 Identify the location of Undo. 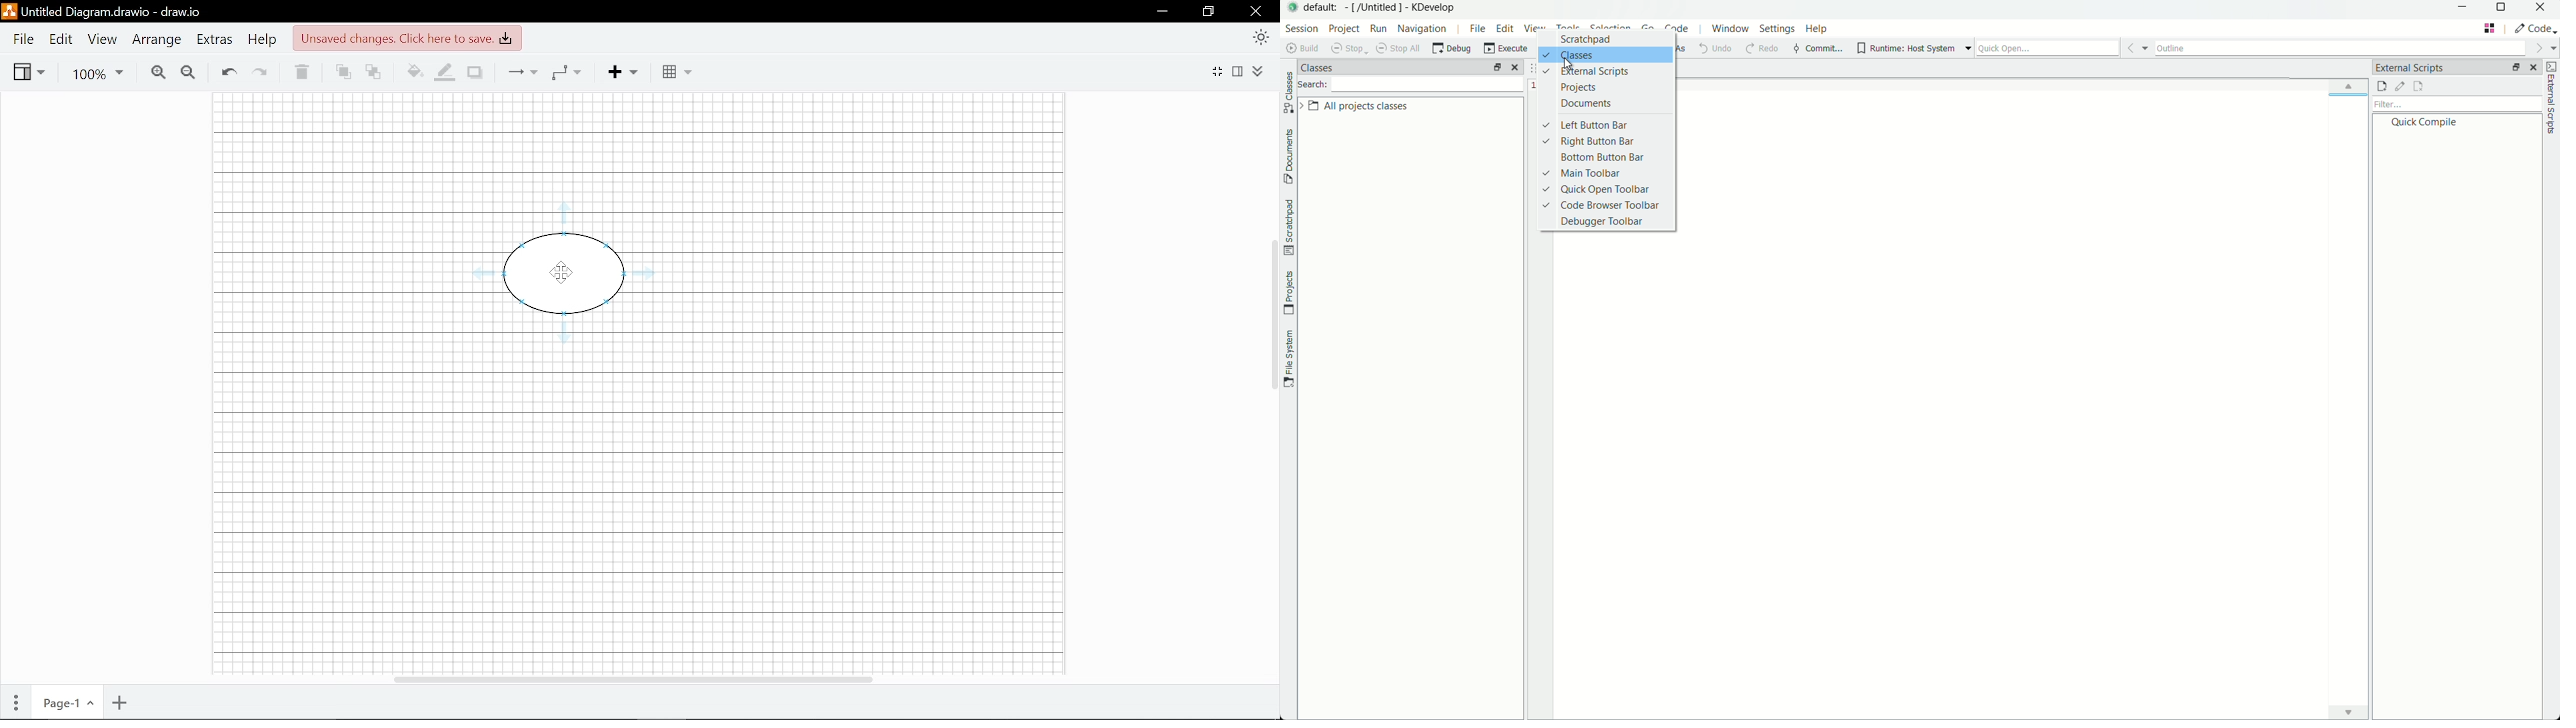
(228, 73).